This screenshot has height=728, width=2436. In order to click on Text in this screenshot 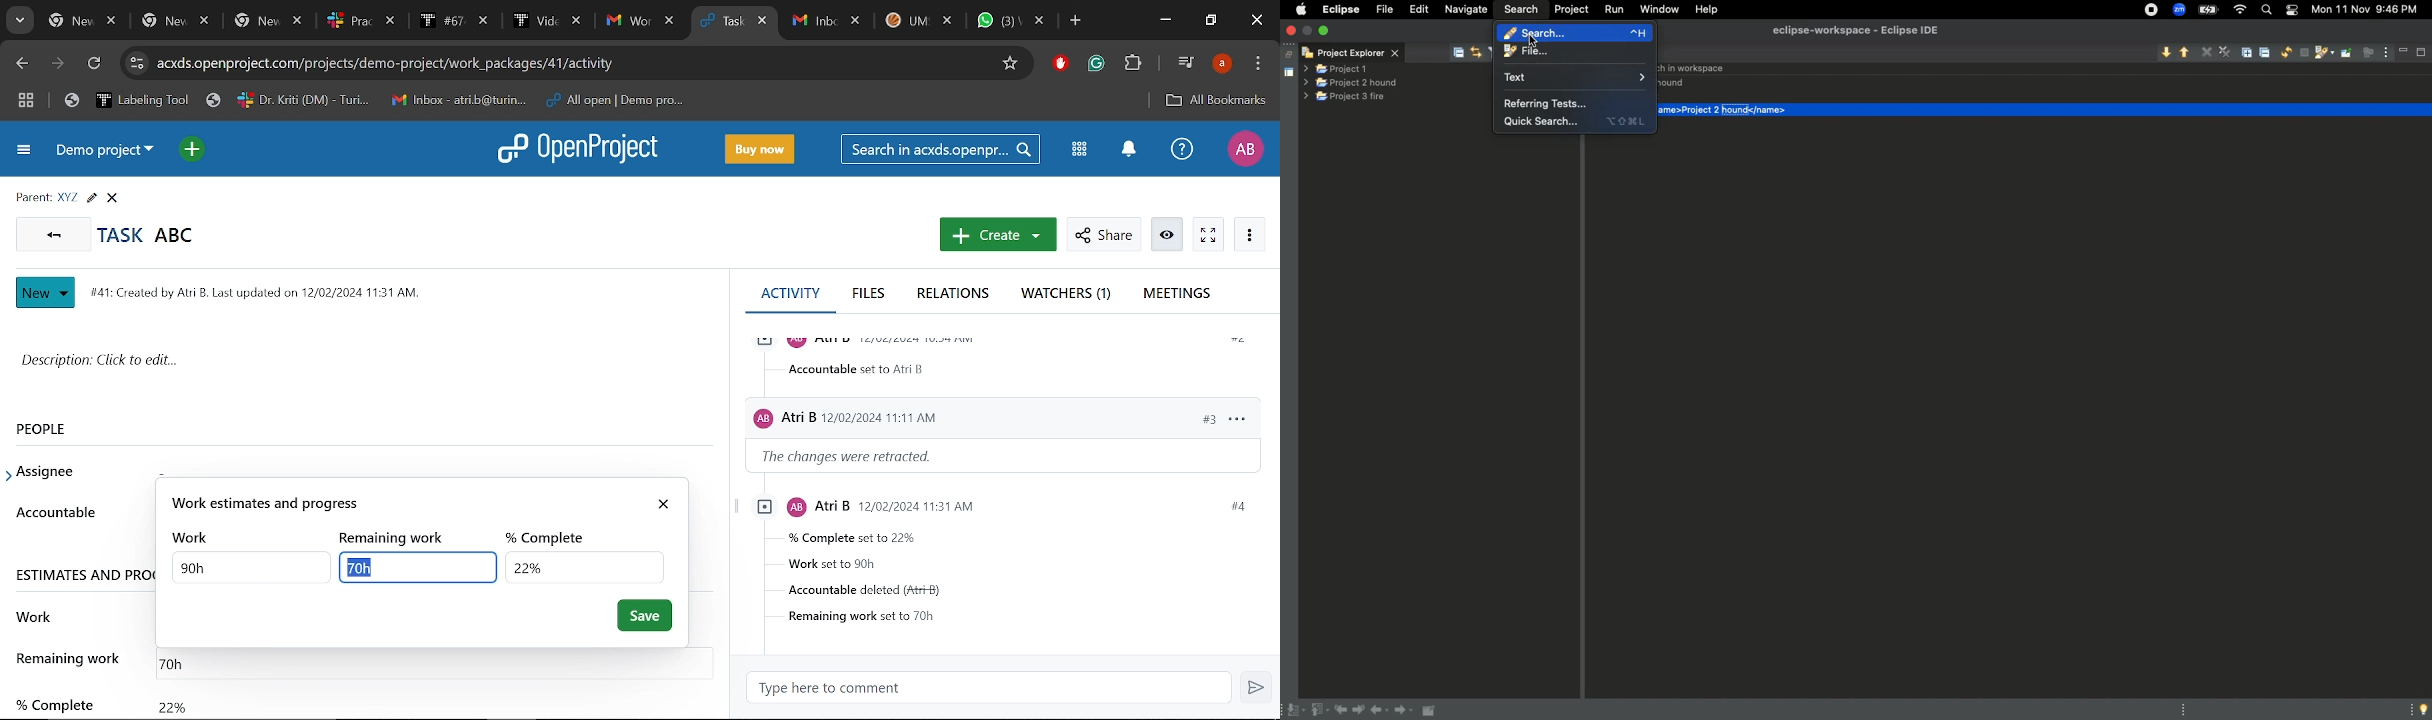, I will do `click(1578, 78)`.